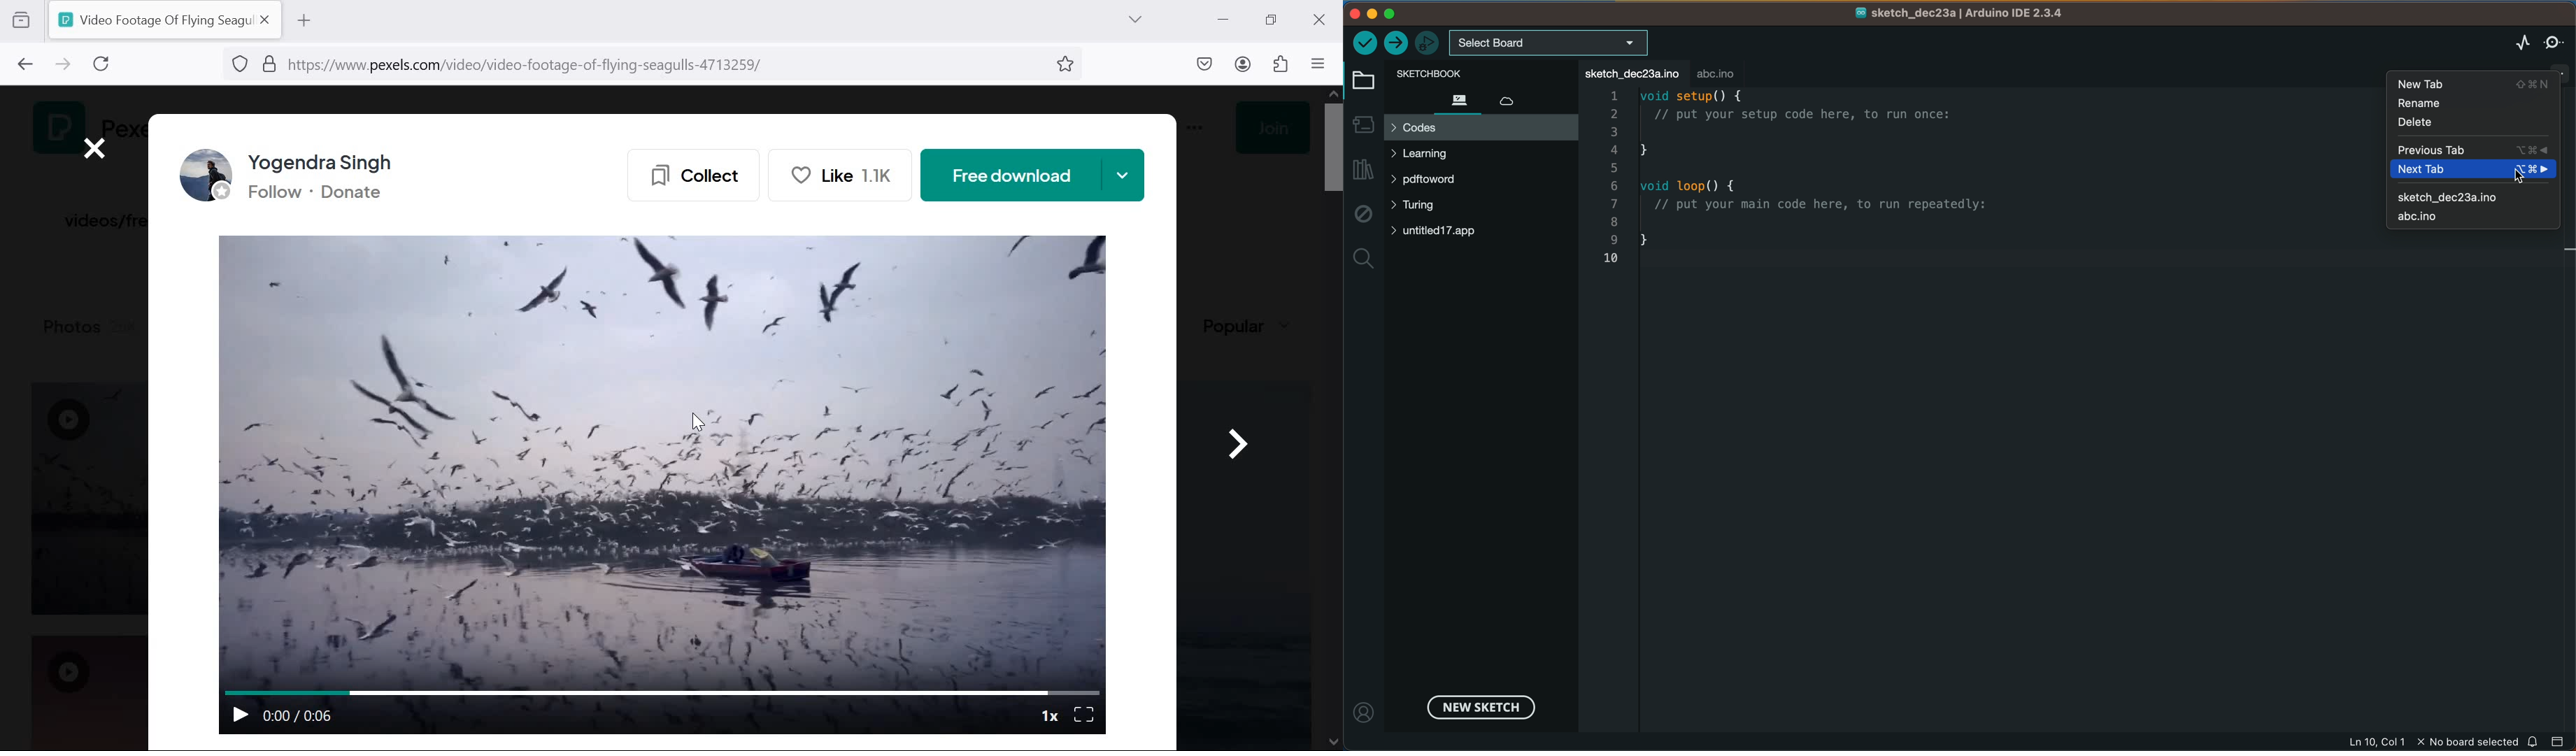 This screenshot has width=2576, height=756. I want to click on extensions, so click(1283, 65).